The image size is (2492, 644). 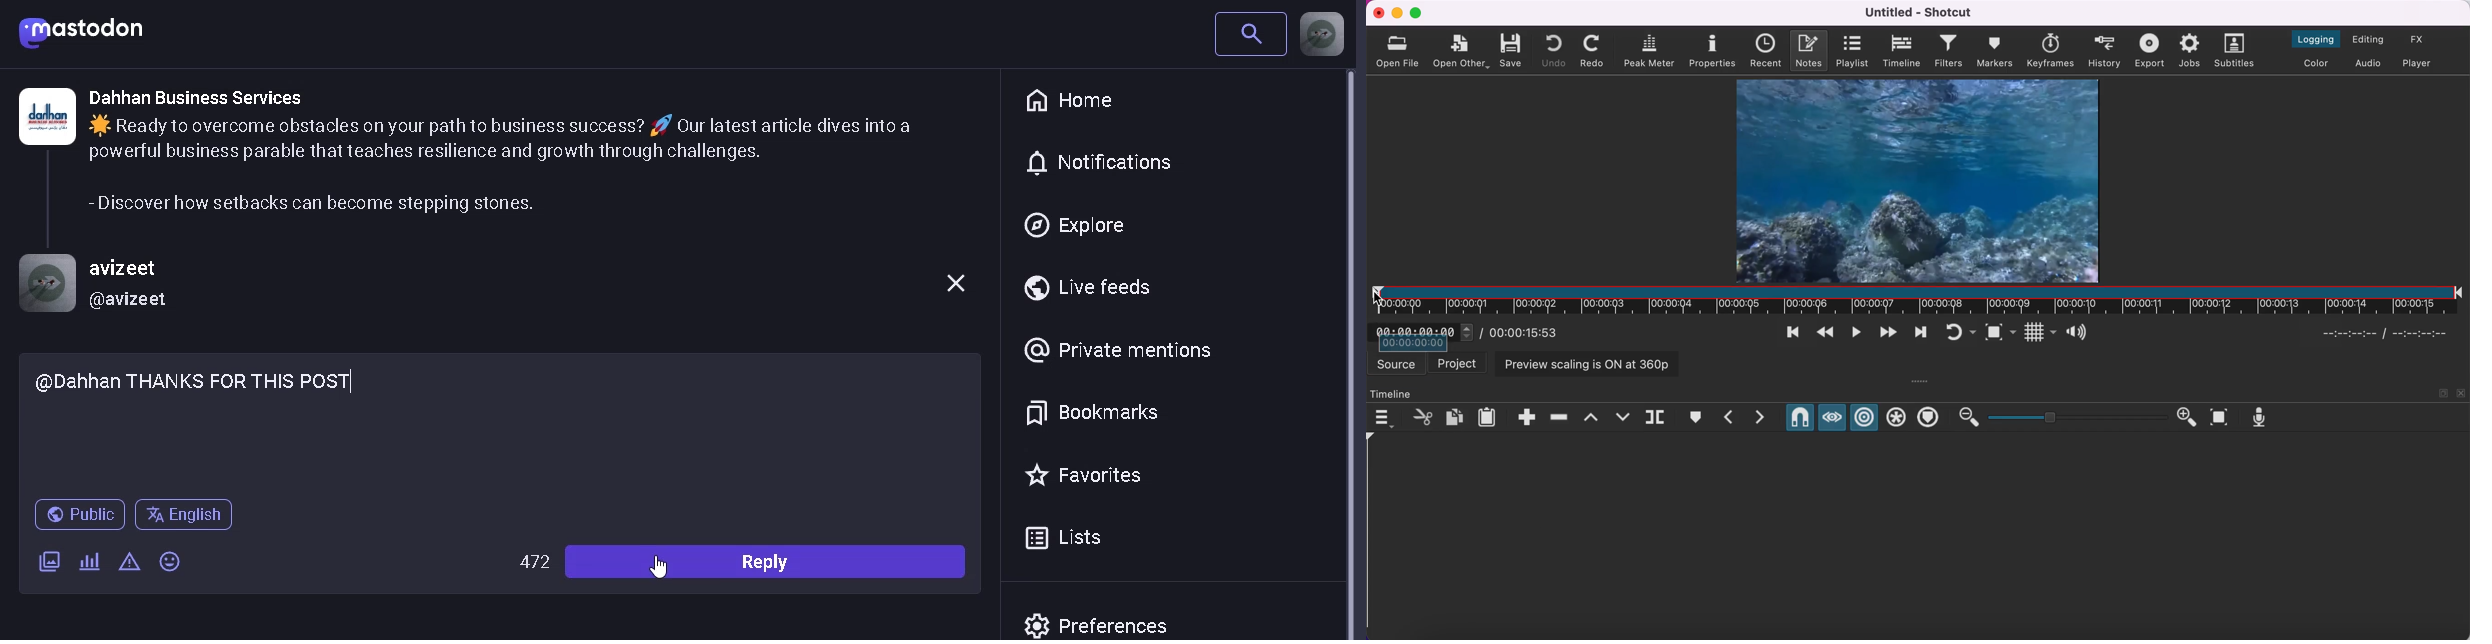 I want to click on jobs, so click(x=2191, y=51).